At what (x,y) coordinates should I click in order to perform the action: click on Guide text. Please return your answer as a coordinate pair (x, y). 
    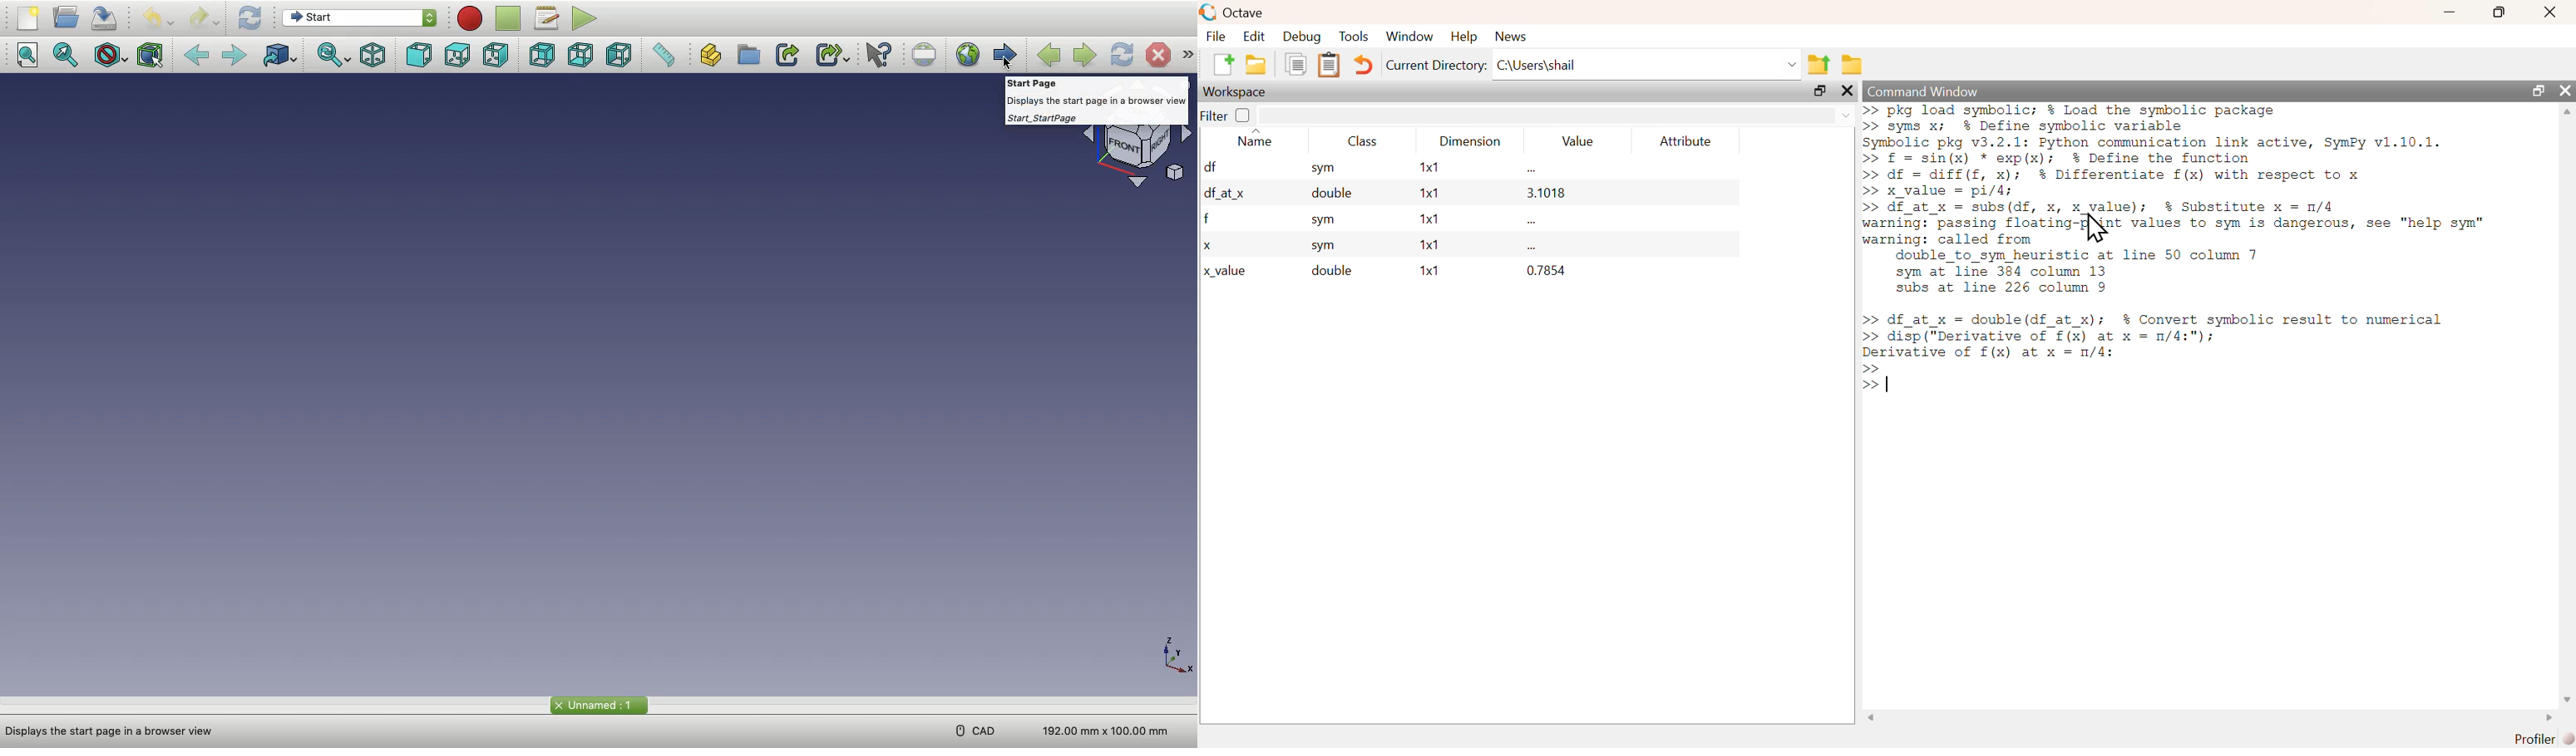
    Looking at the image, I should click on (1098, 100).